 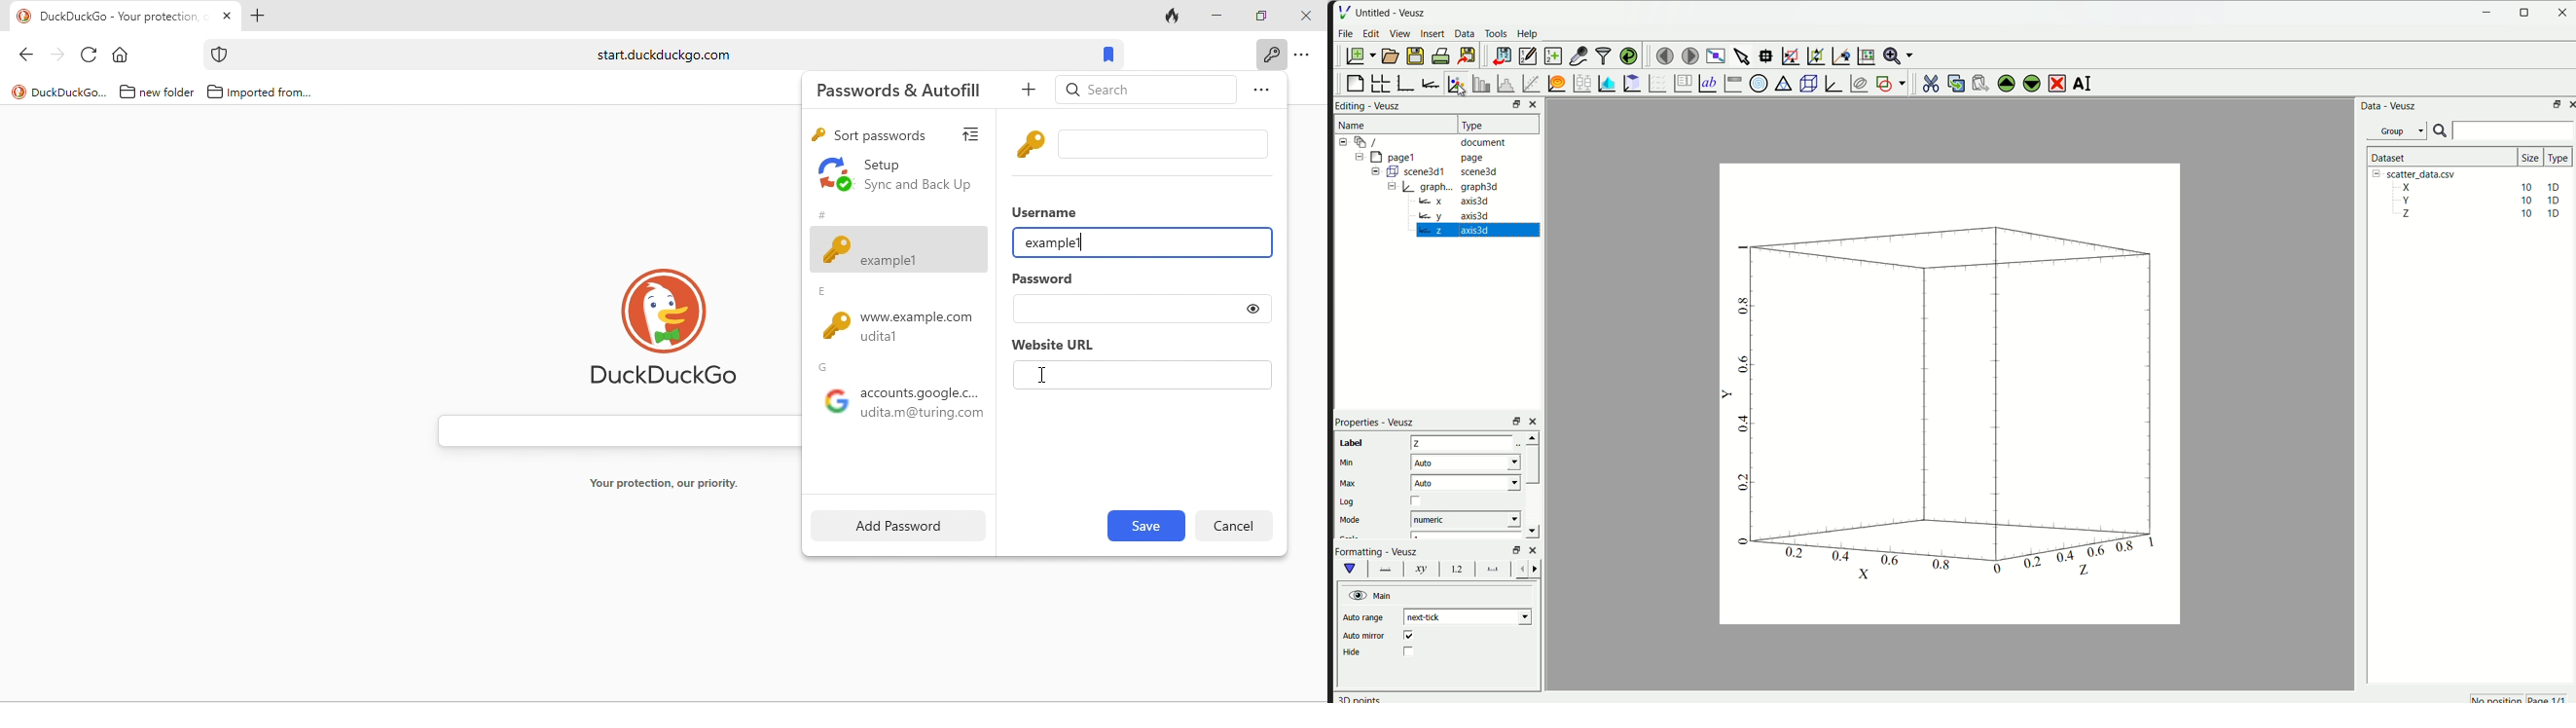 I want to click on search, so click(x=1146, y=92).